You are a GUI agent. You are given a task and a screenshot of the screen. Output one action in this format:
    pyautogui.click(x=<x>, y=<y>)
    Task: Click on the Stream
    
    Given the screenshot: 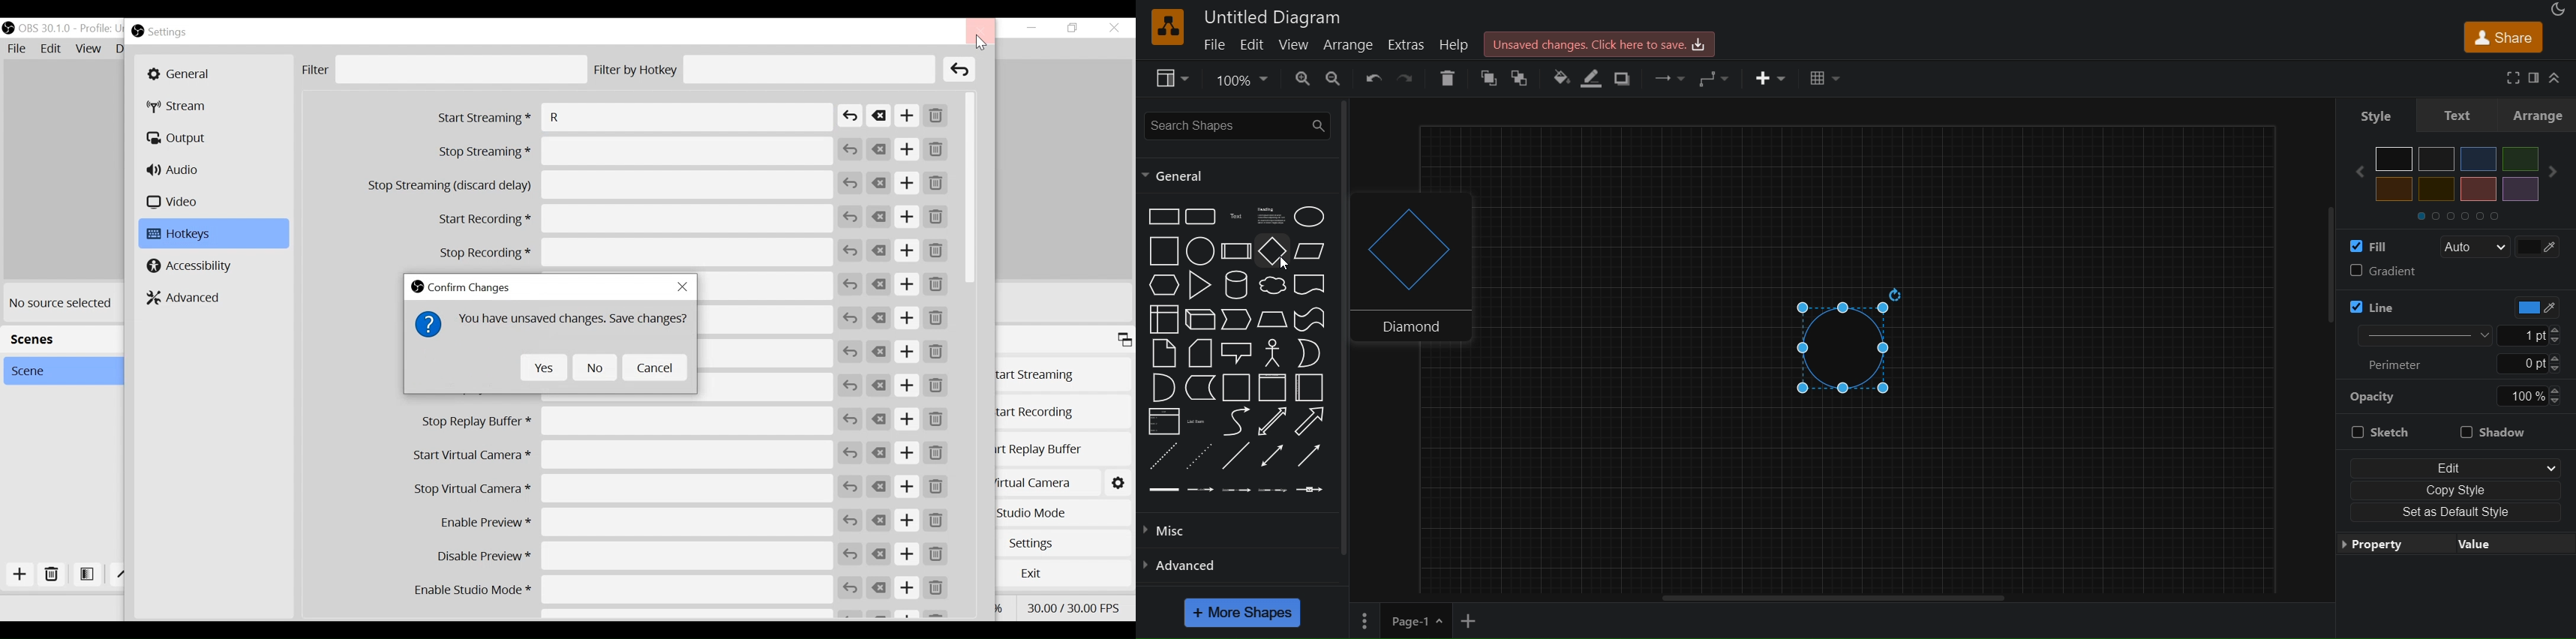 What is the action you would take?
    pyautogui.click(x=180, y=106)
    